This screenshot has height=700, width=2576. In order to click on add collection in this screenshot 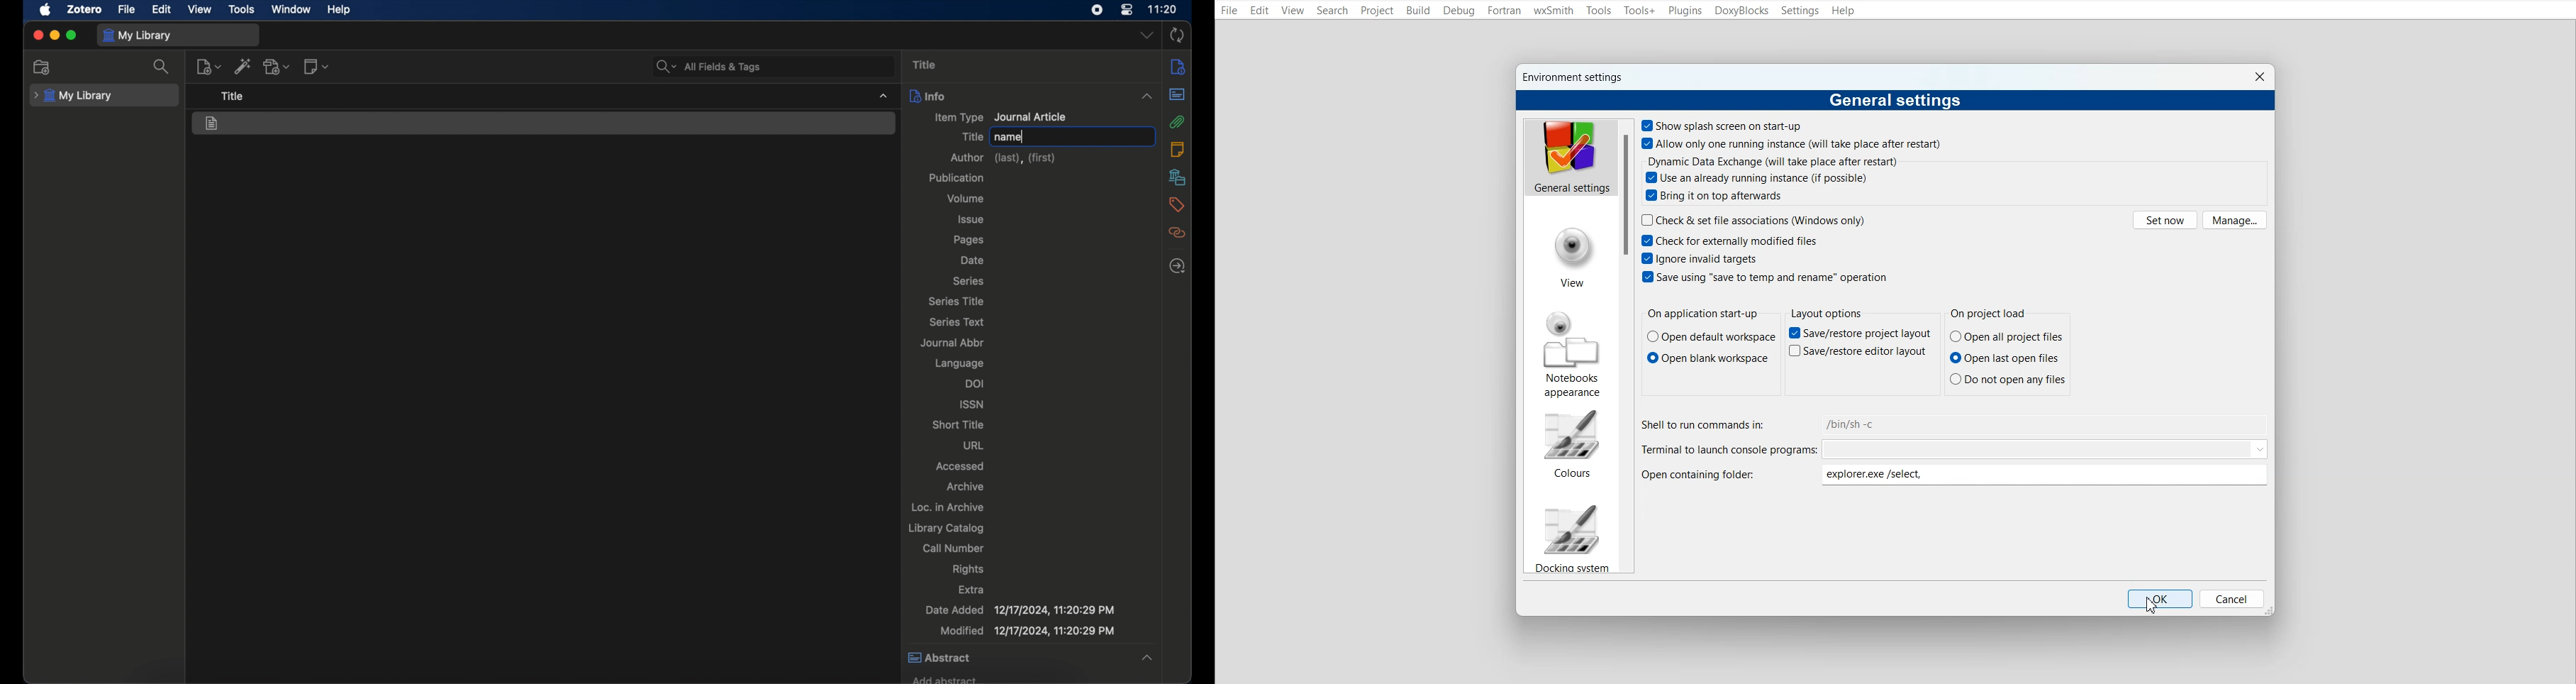, I will do `click(42, 68)`.